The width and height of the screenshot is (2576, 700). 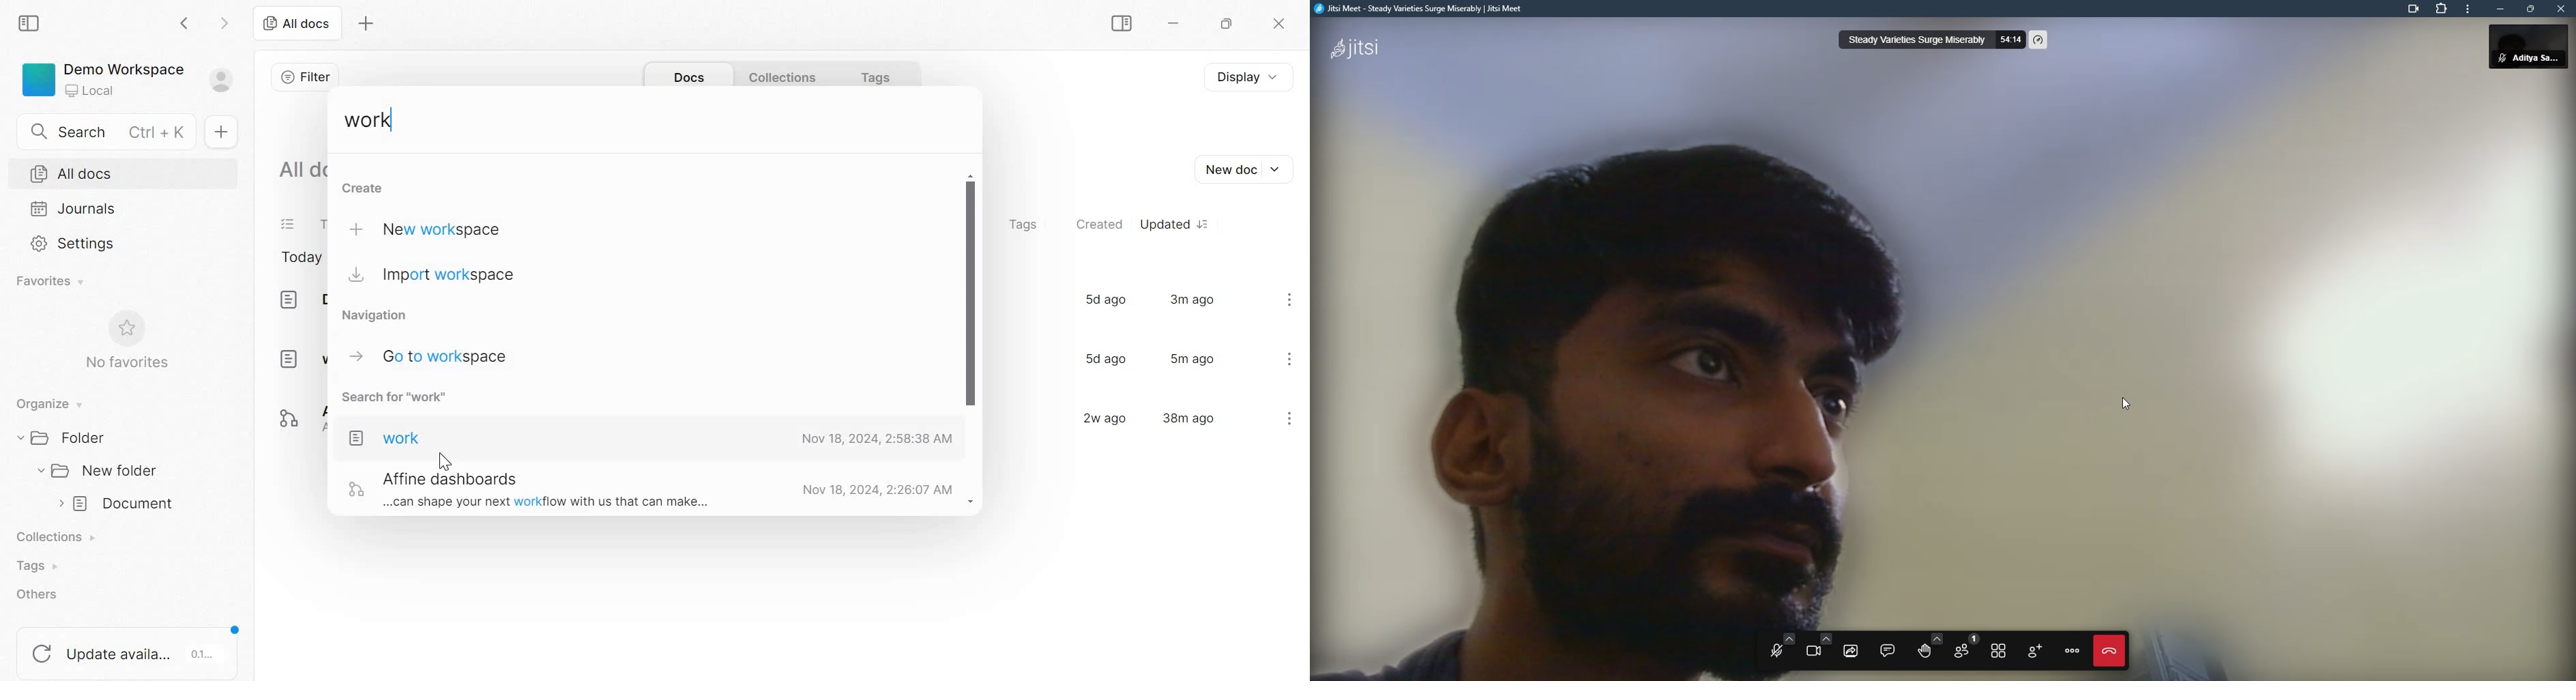 I want to click on time elapsed, so click(x=2009, y=40).